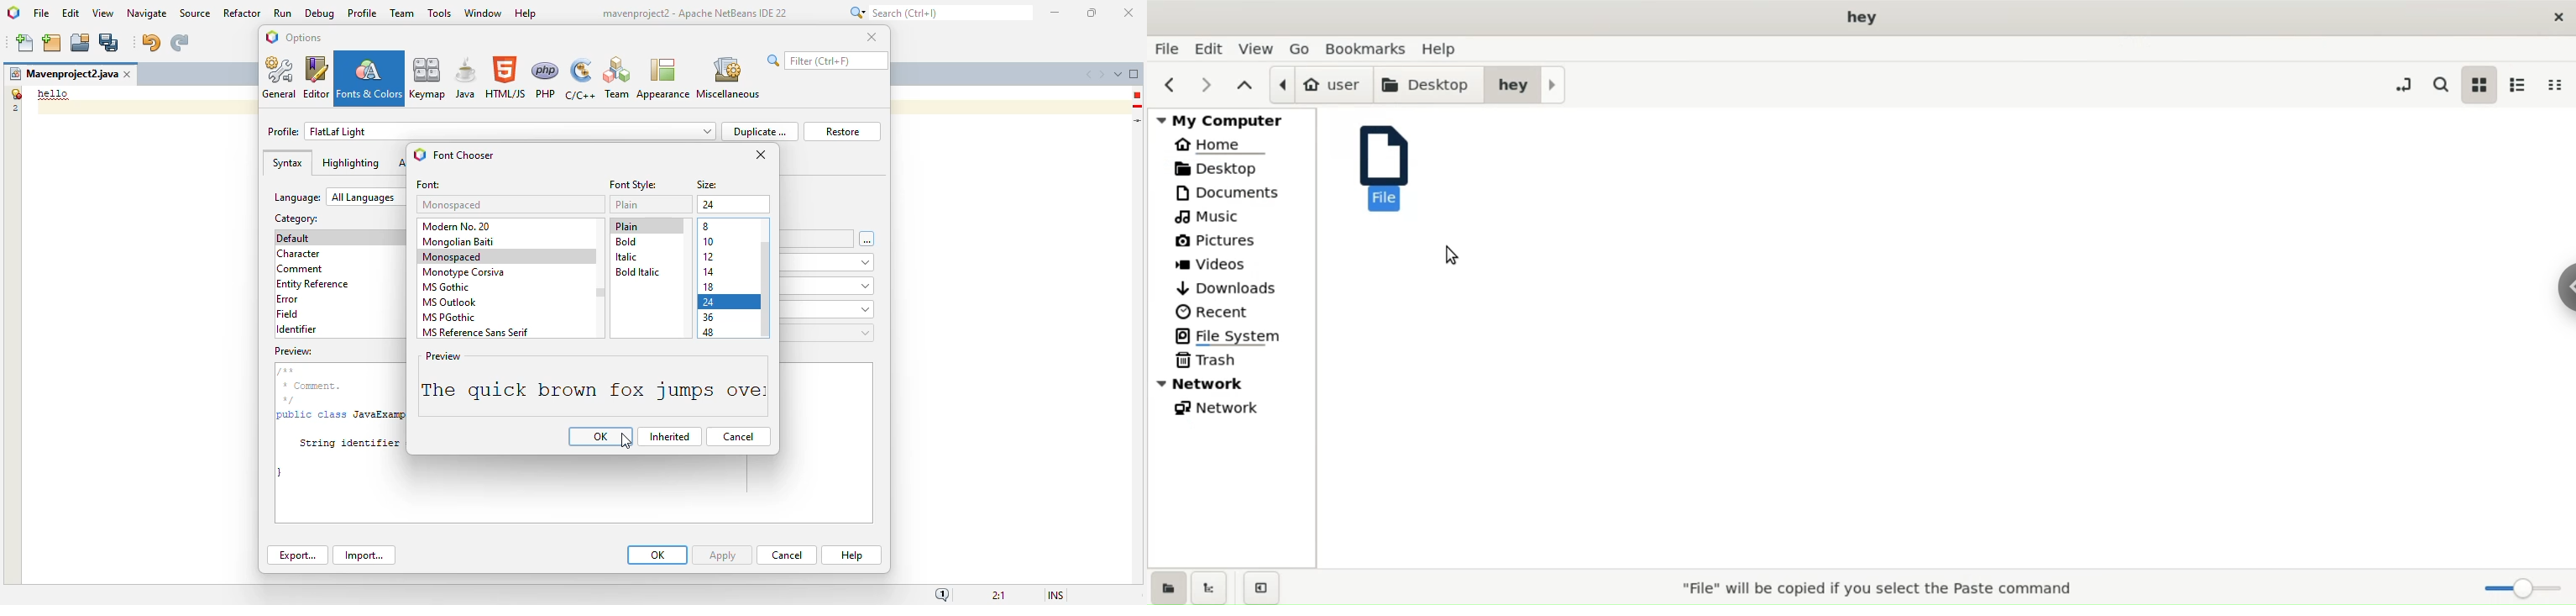  I want to click on navigate, so click(148, 13).